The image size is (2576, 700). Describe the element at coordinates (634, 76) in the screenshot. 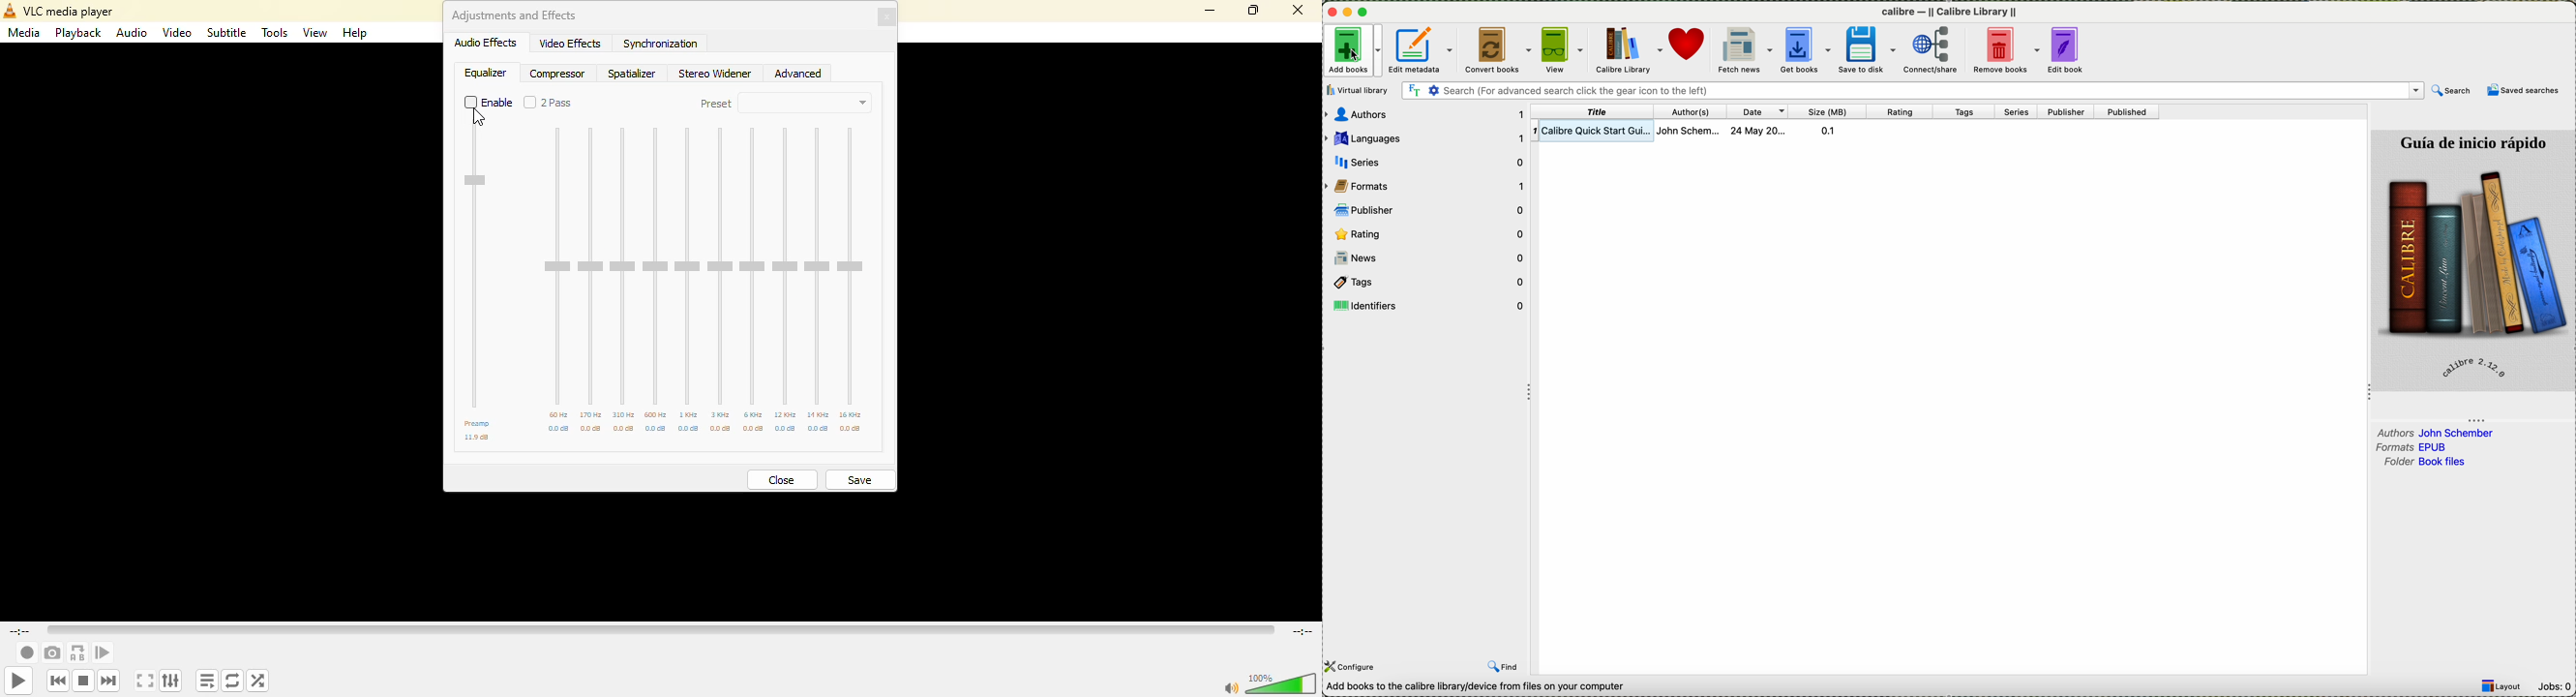

I see `spatializer` at that location.